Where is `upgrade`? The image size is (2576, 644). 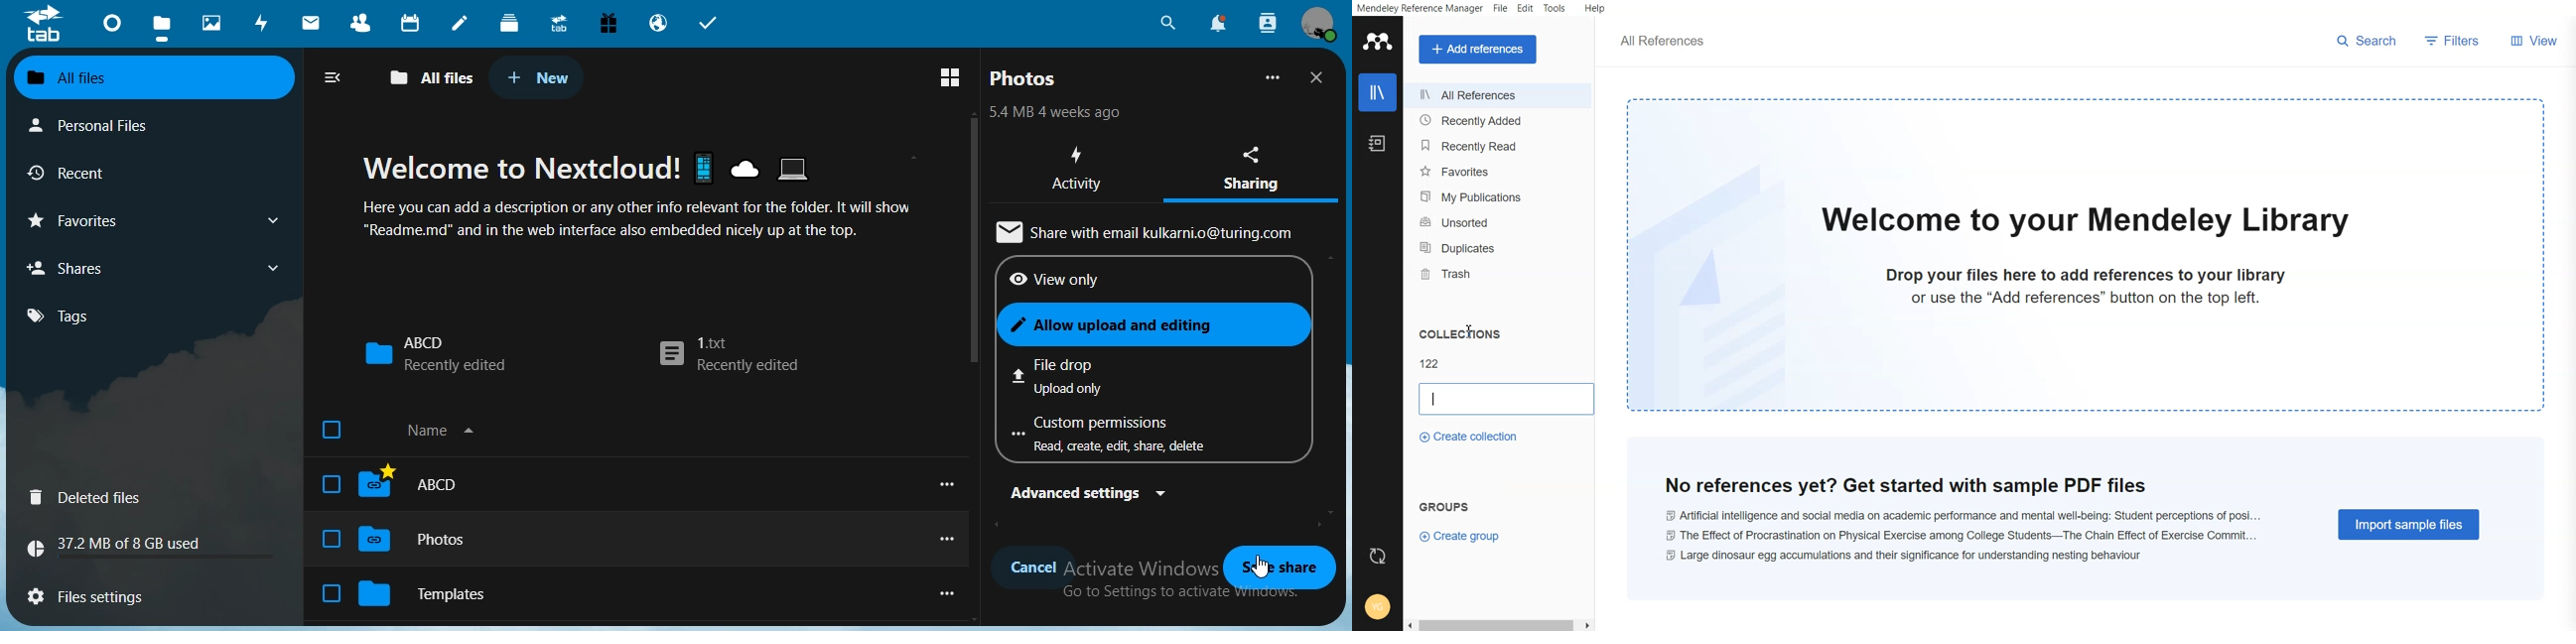
upgrade is located at coordinates (563, 26).